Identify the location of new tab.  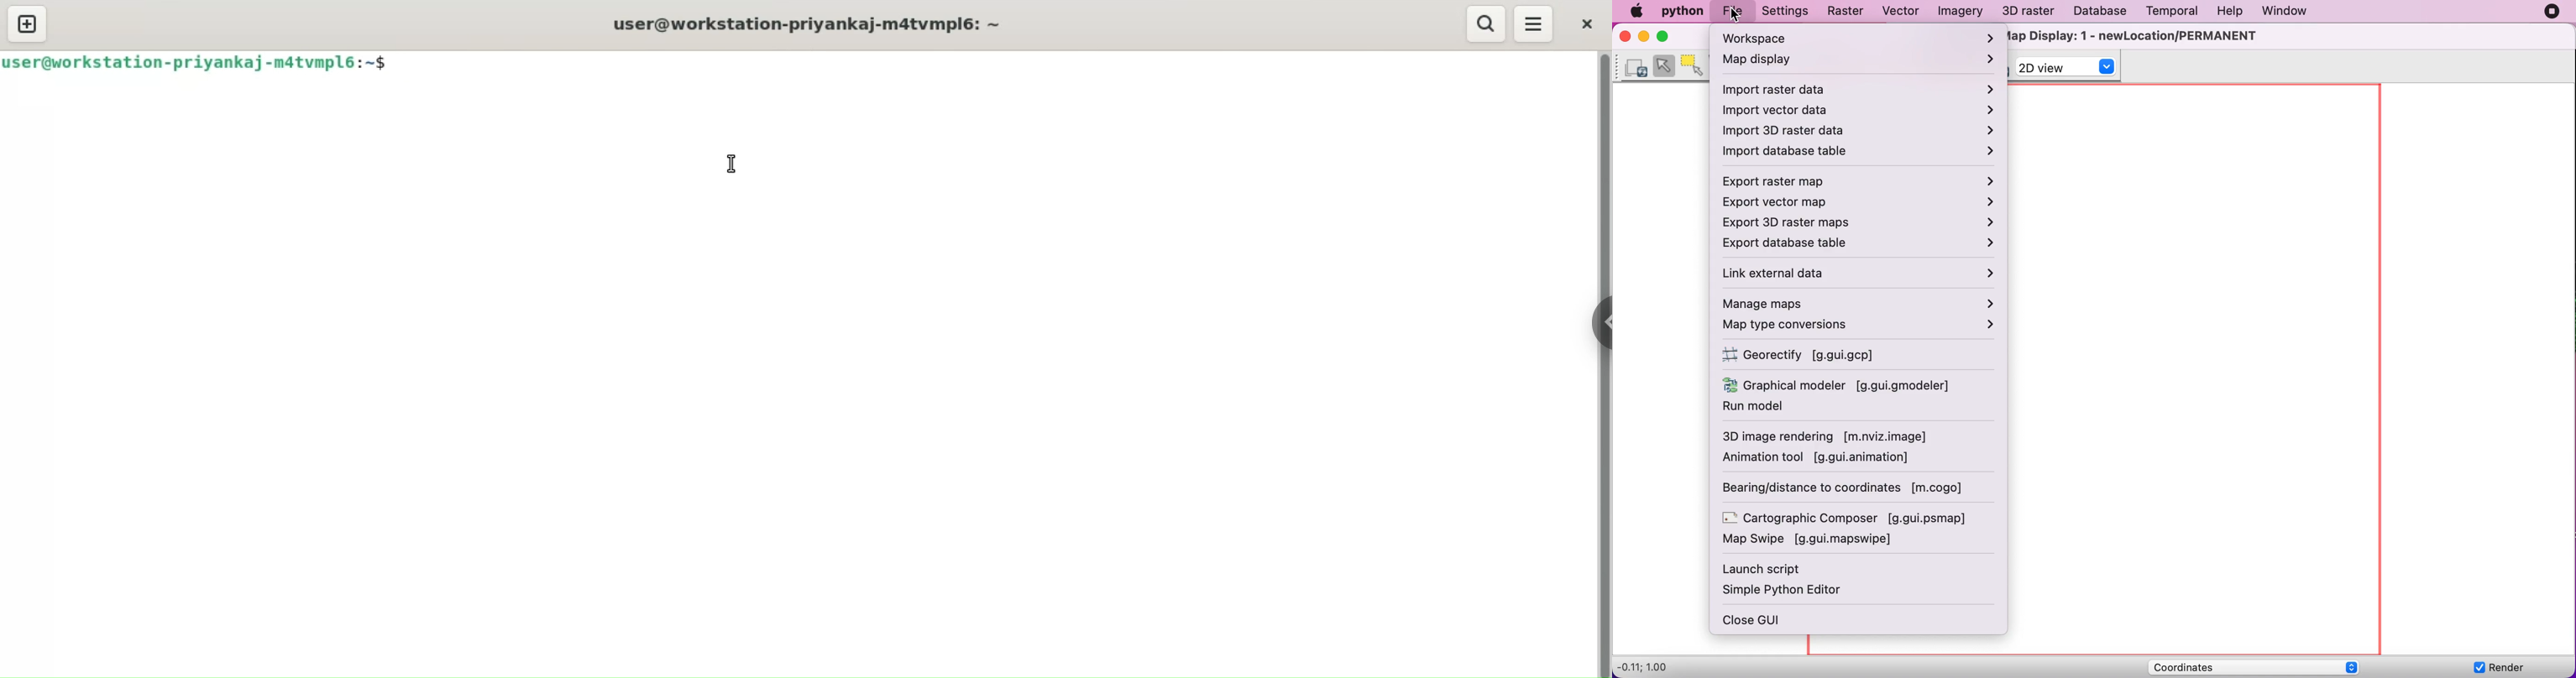
(26, 23).